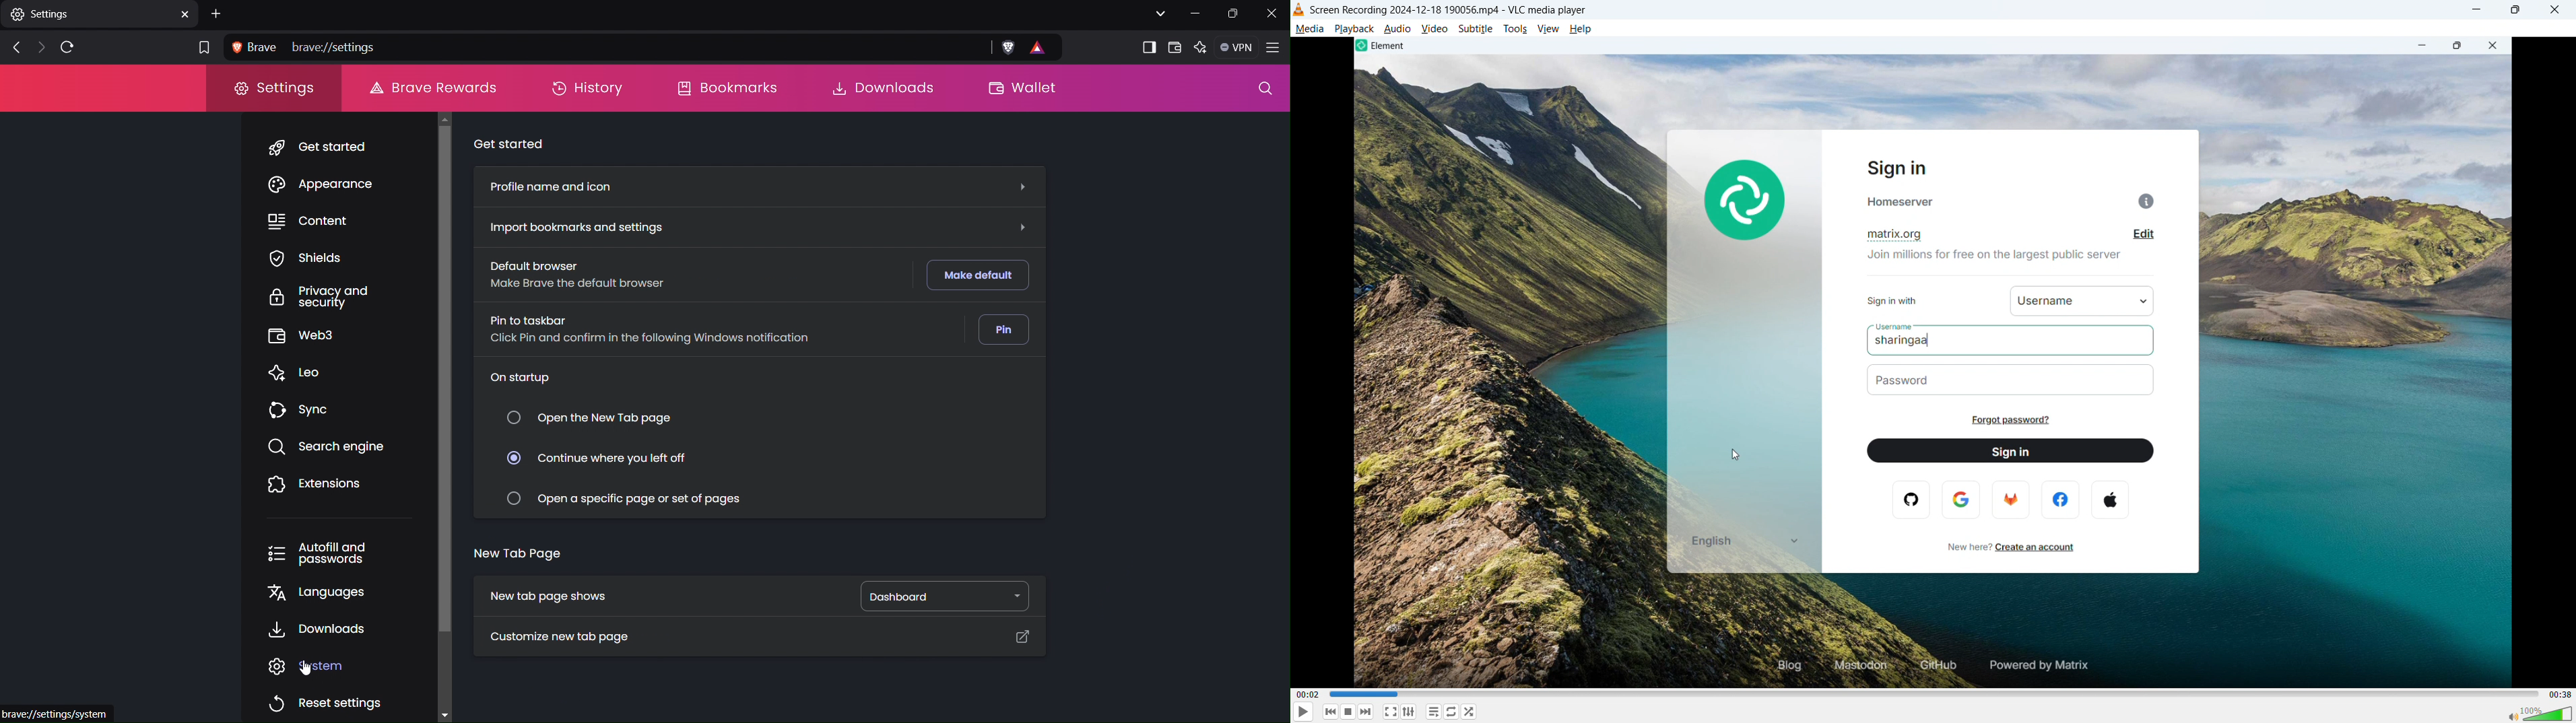  What do you see at coordinates (1234, 13) in the screenshot?
I see `Maximize` at bounding box center [1234, 13].